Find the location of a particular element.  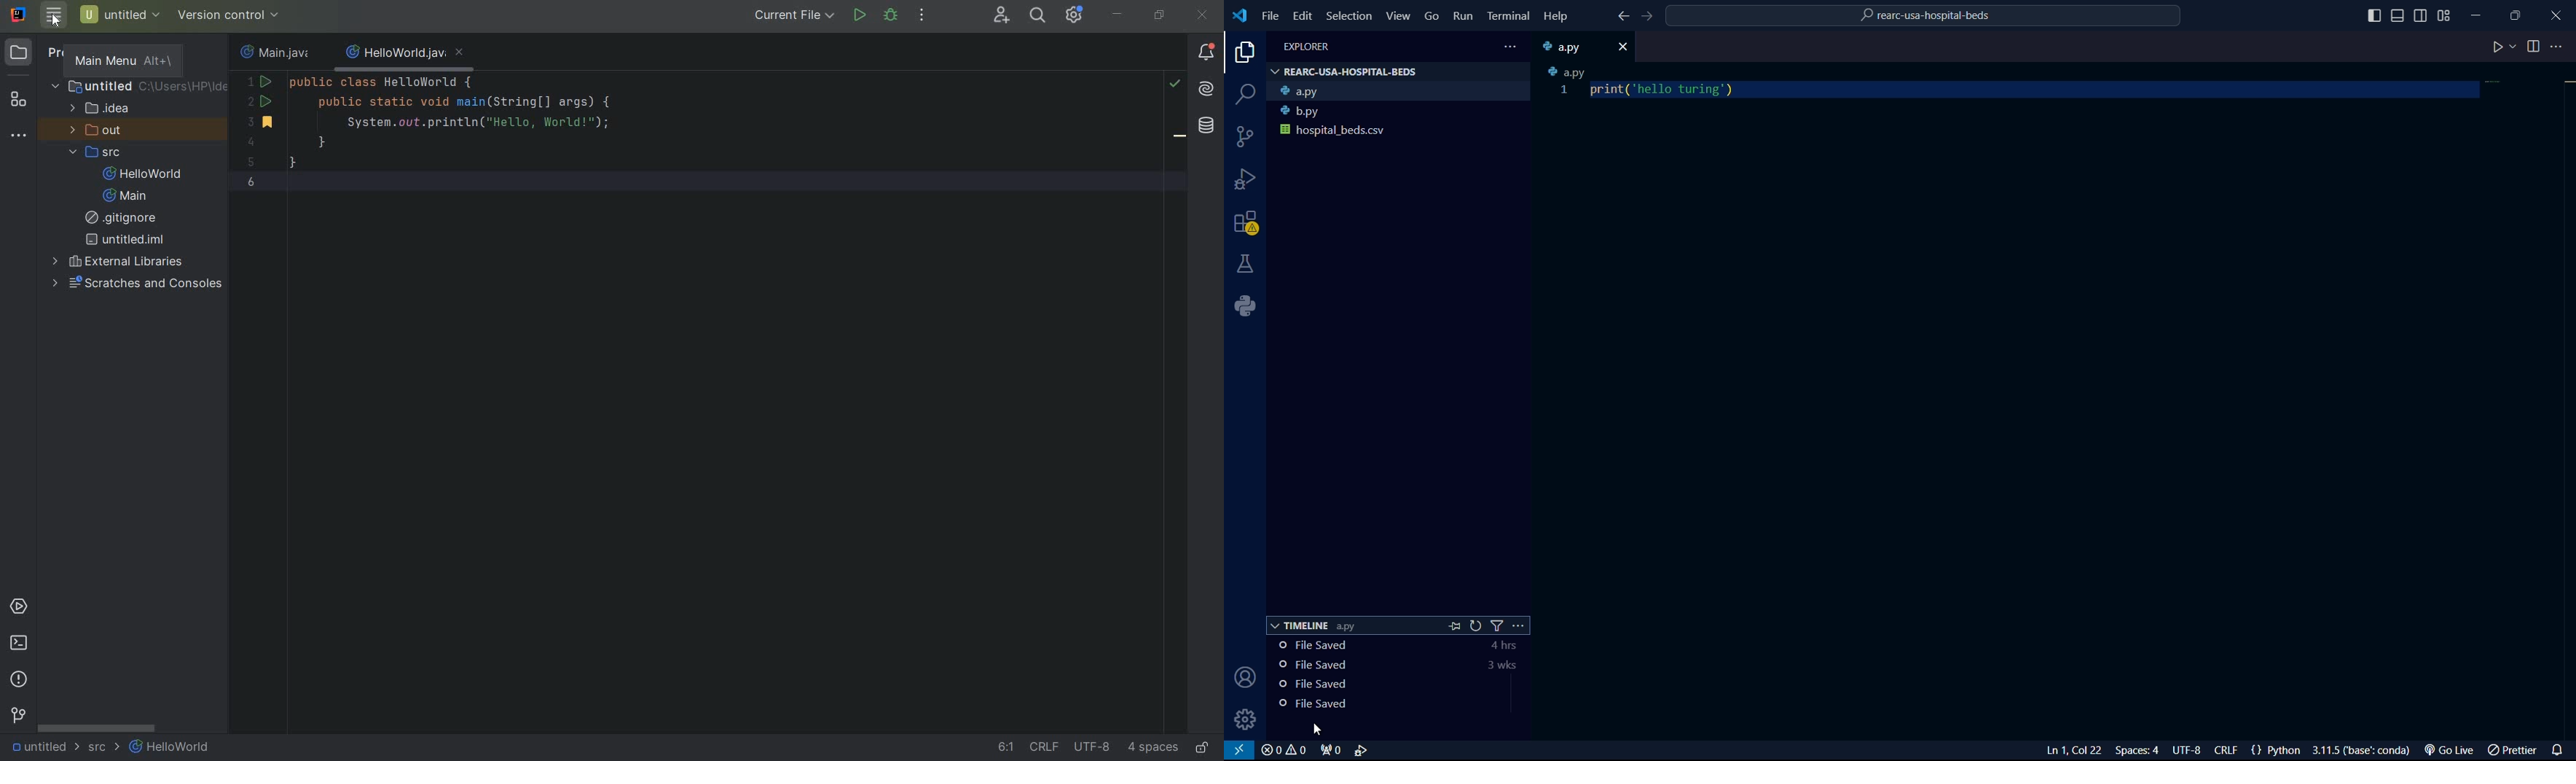

terminal menu is located at coordinates (1508, 17).